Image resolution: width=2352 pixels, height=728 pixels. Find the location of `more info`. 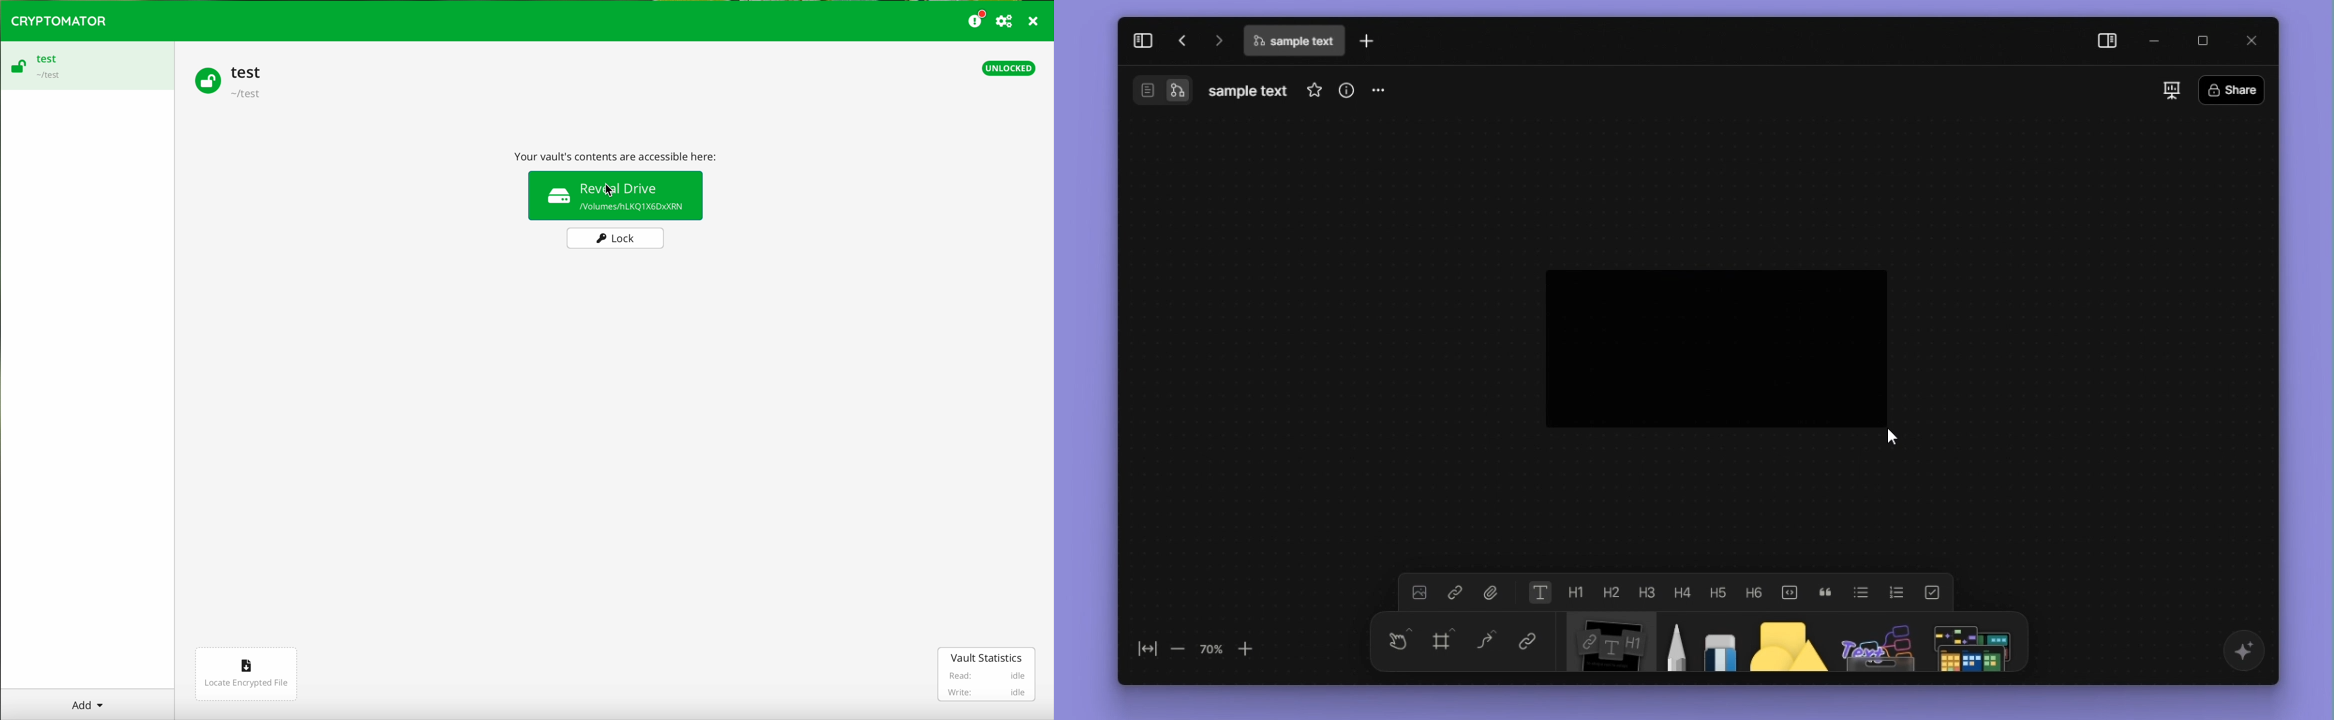

more info is located at coordinates (1343, 90).